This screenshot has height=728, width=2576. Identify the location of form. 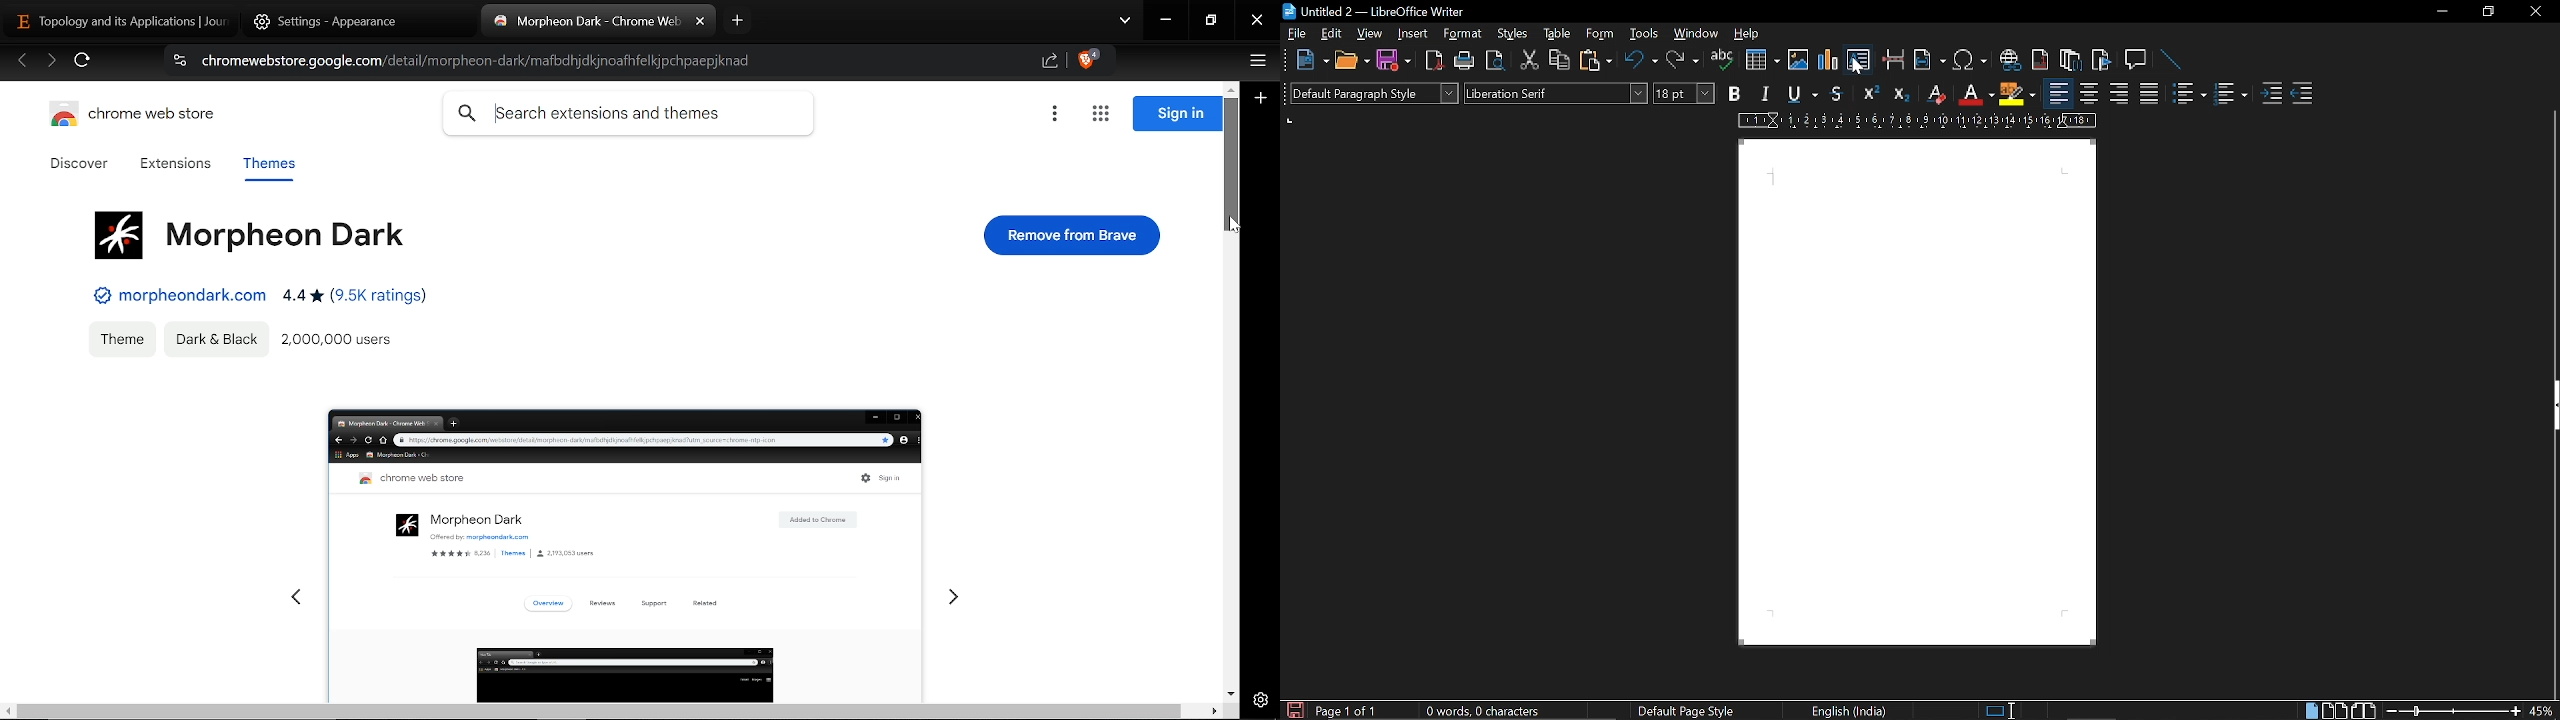
(1601, 35).